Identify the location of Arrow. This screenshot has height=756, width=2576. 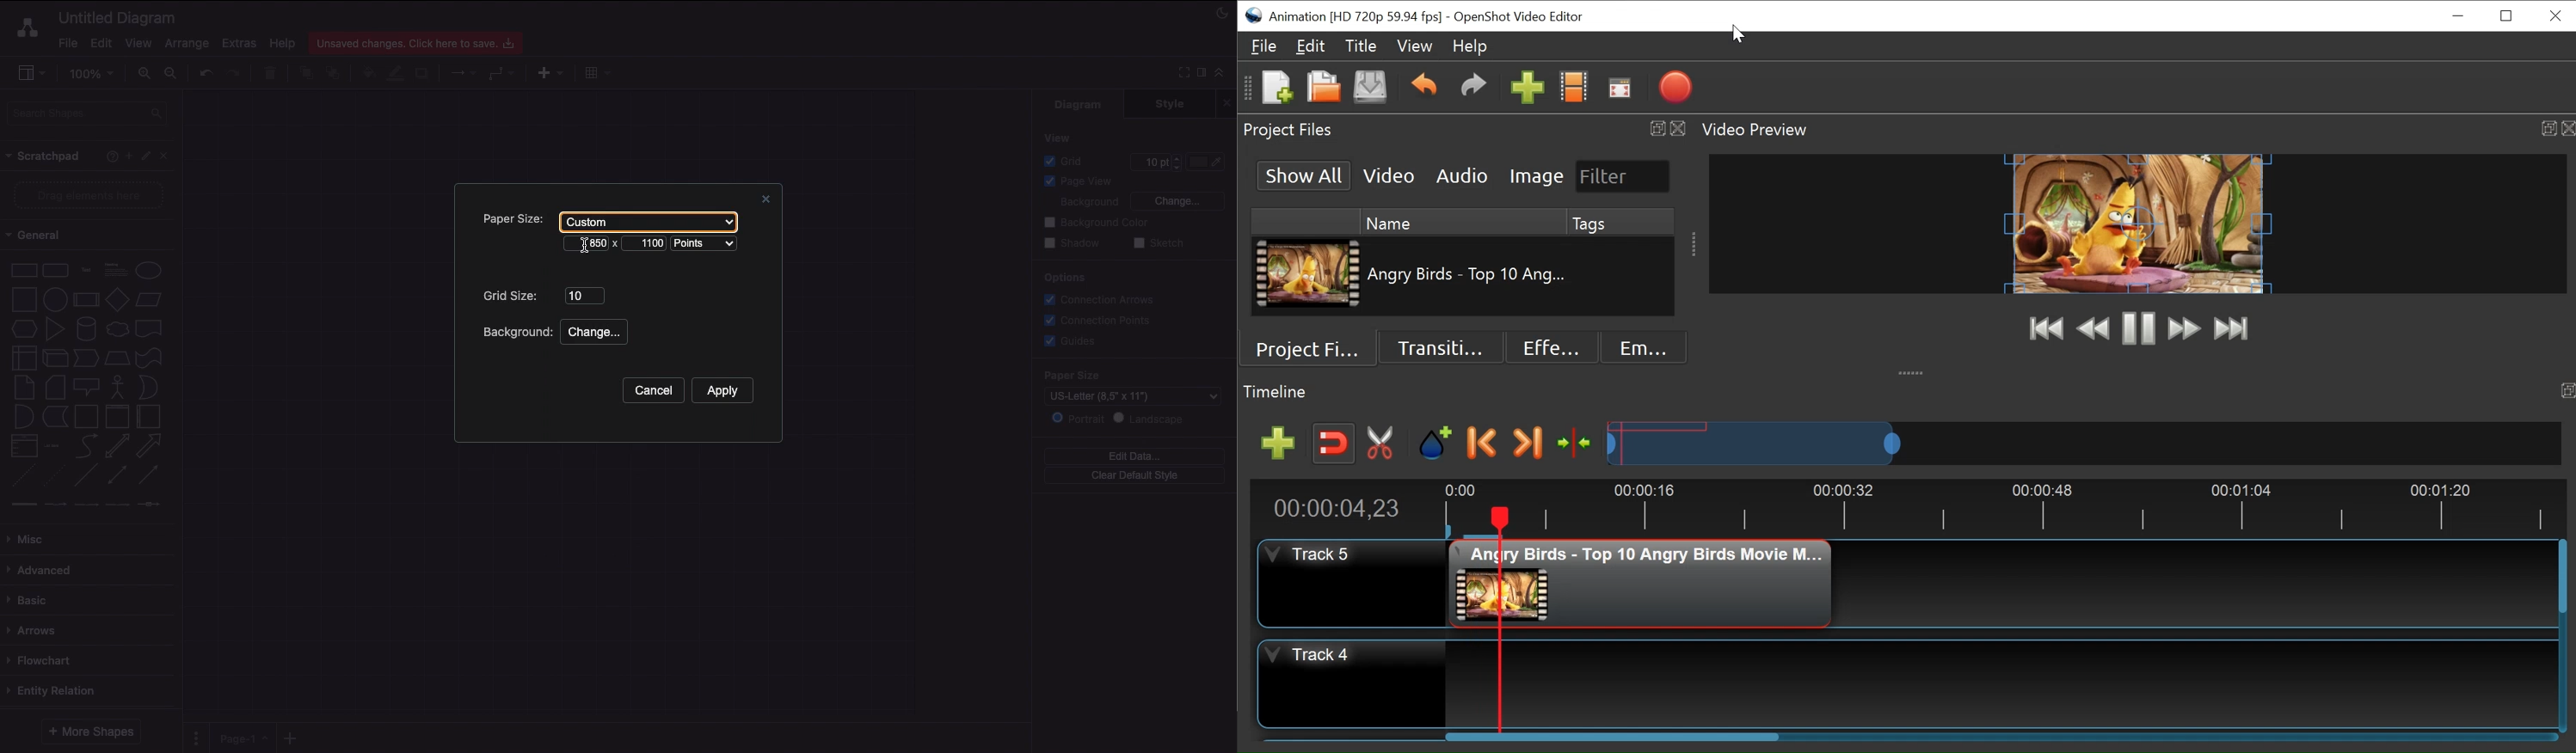
(150, 446).